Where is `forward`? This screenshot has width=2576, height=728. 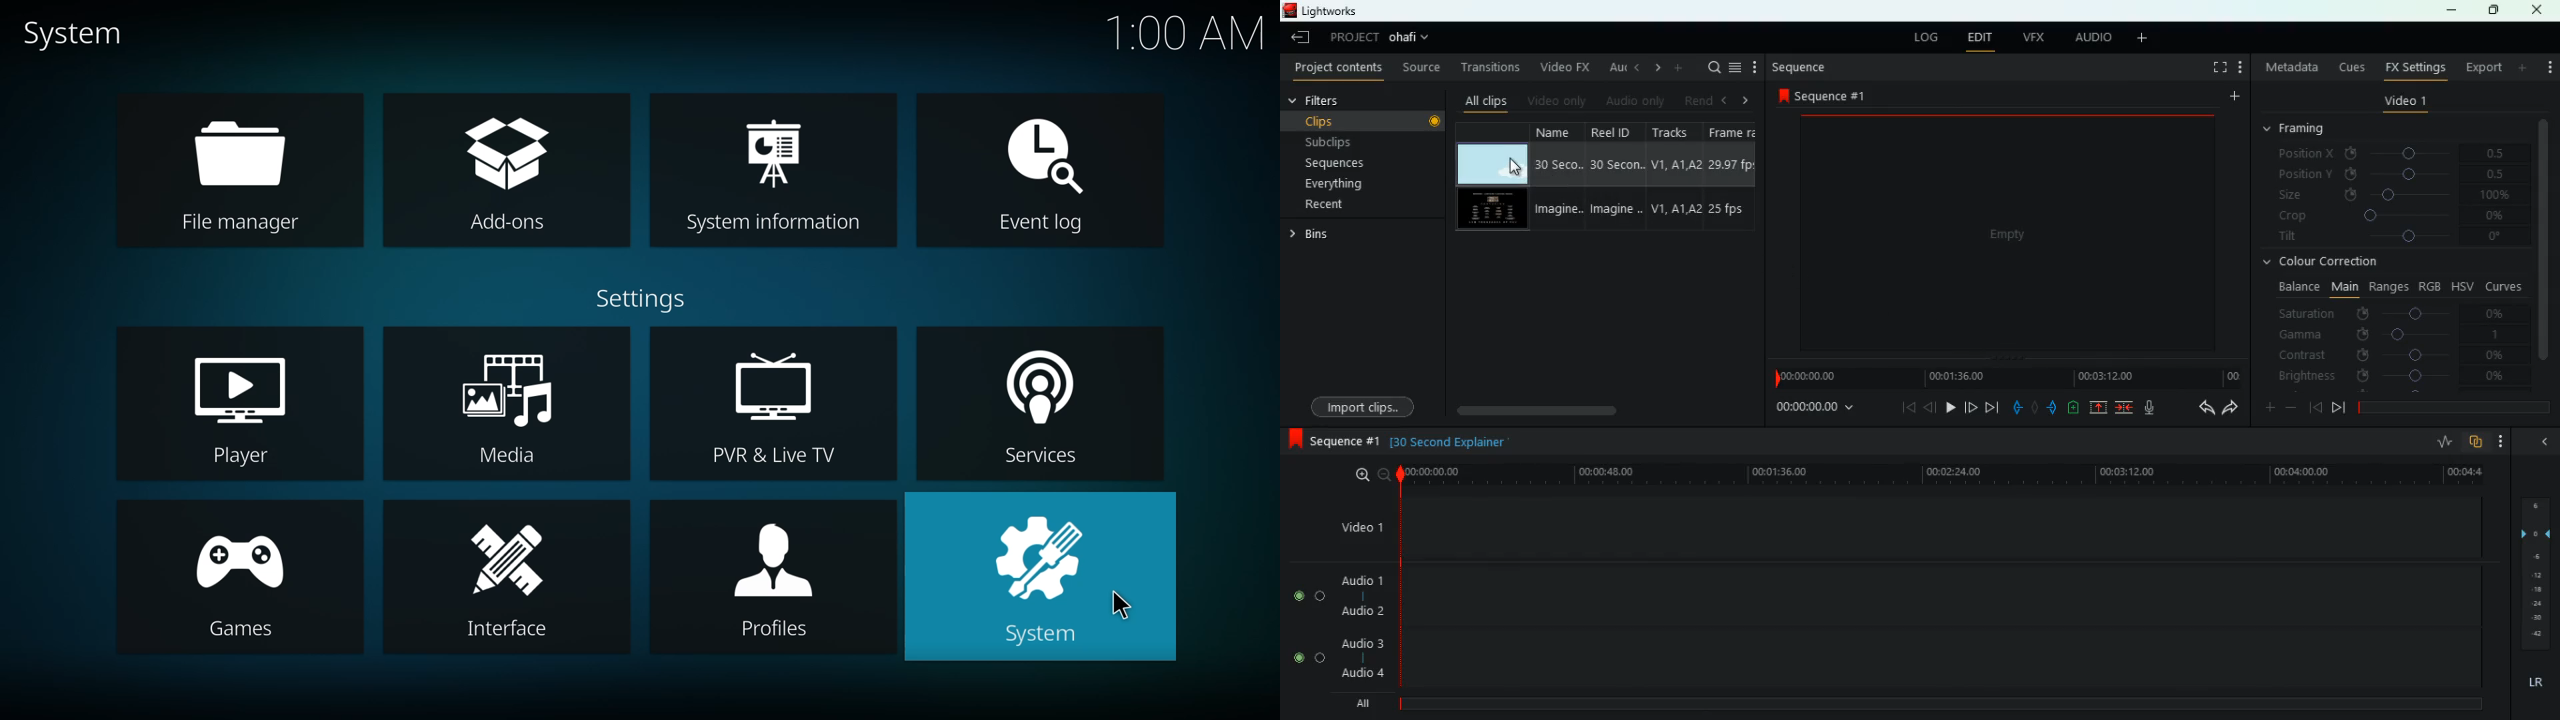 forward is located at coordinates (1991, 408).